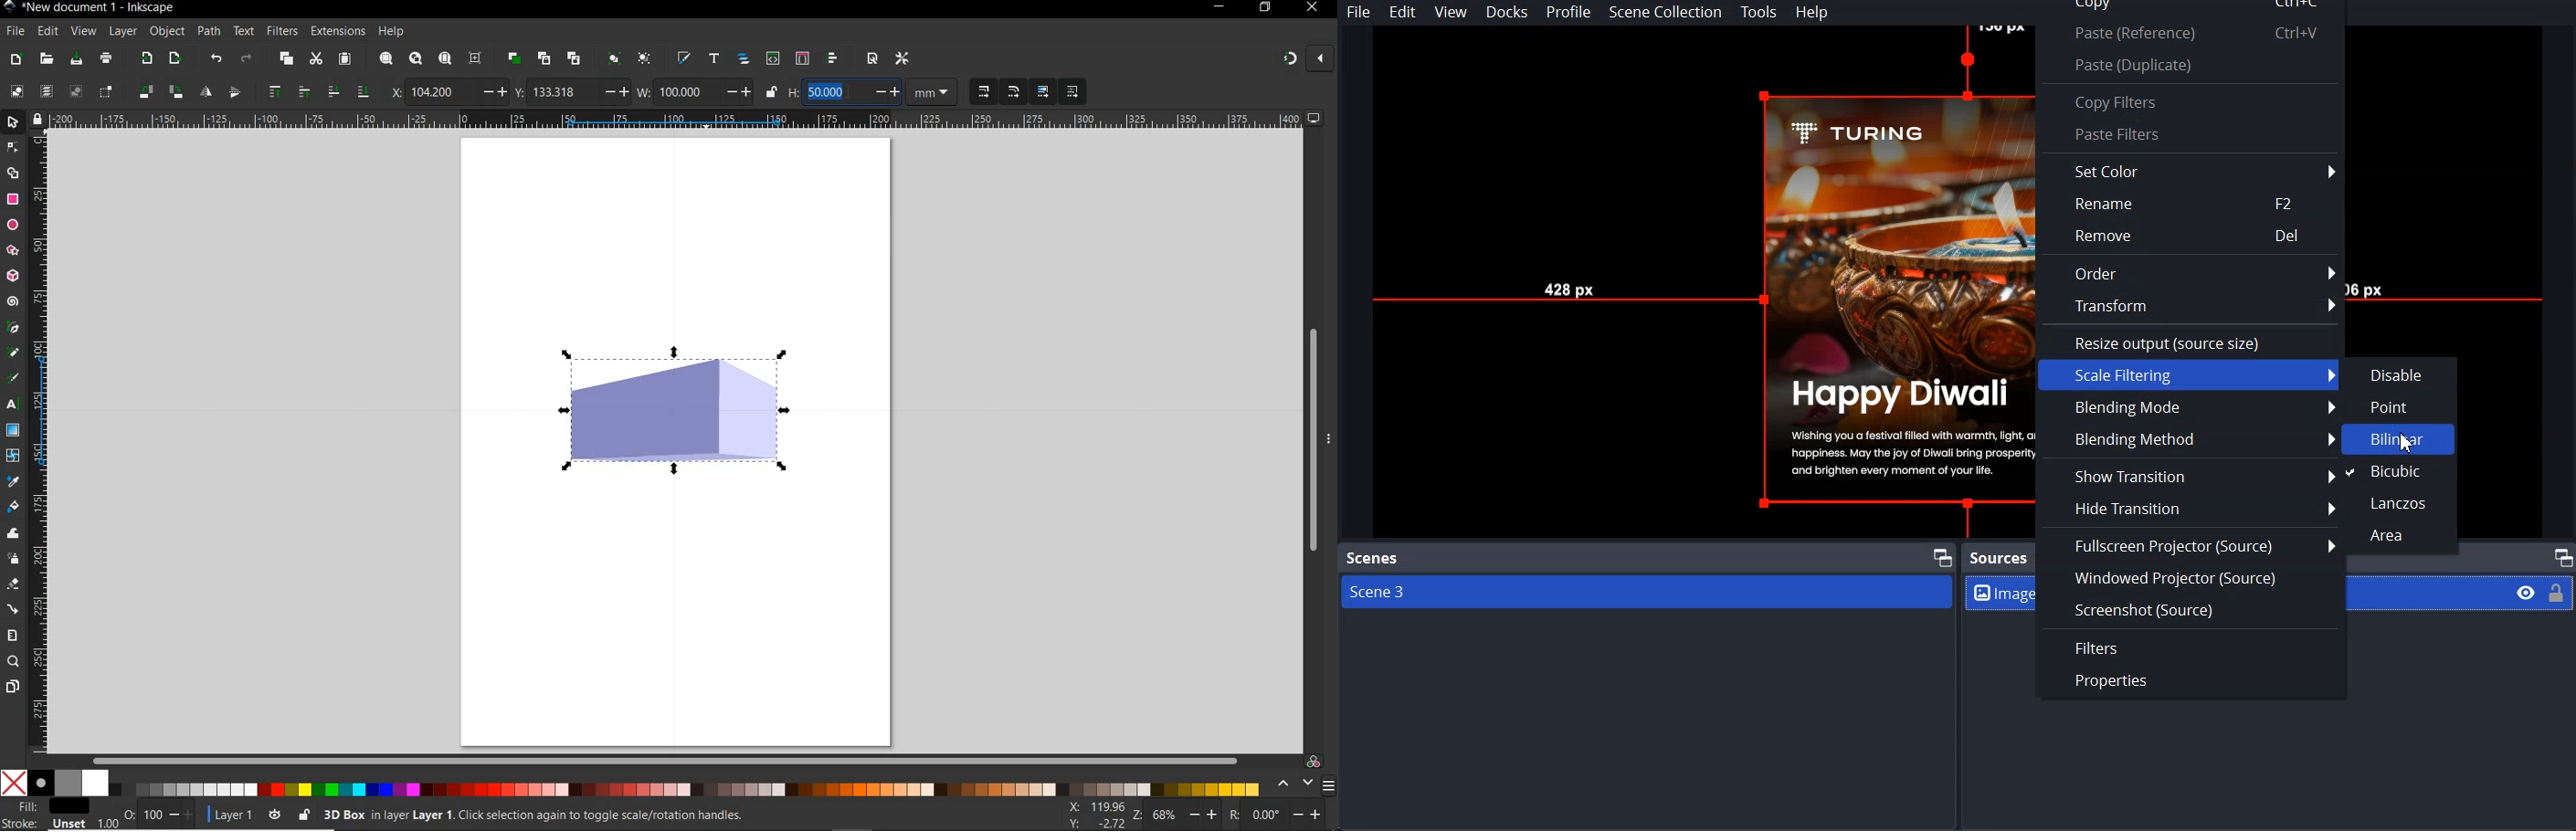 The width and height of the screenshot is (2576, 840). I want to click on File, so click(1359, 12).